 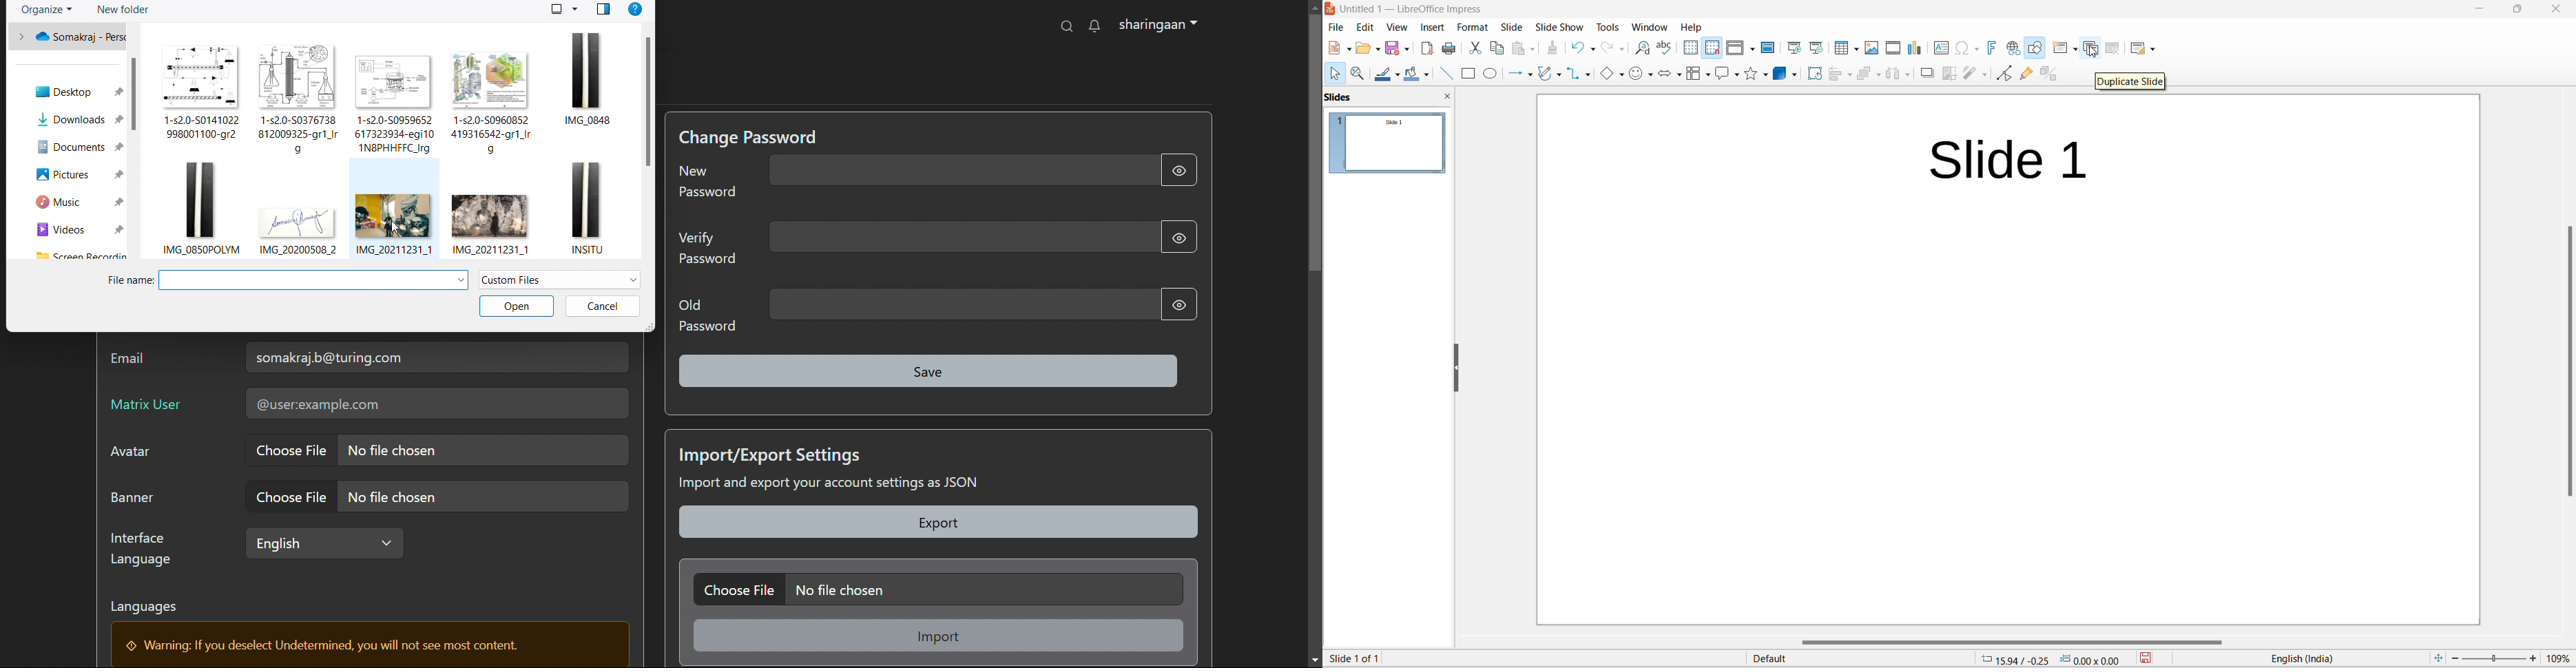 What do you see at coordinates (1785, 74) in the screenshot?
I see `3D objects` at bounding box center [1785, 74].